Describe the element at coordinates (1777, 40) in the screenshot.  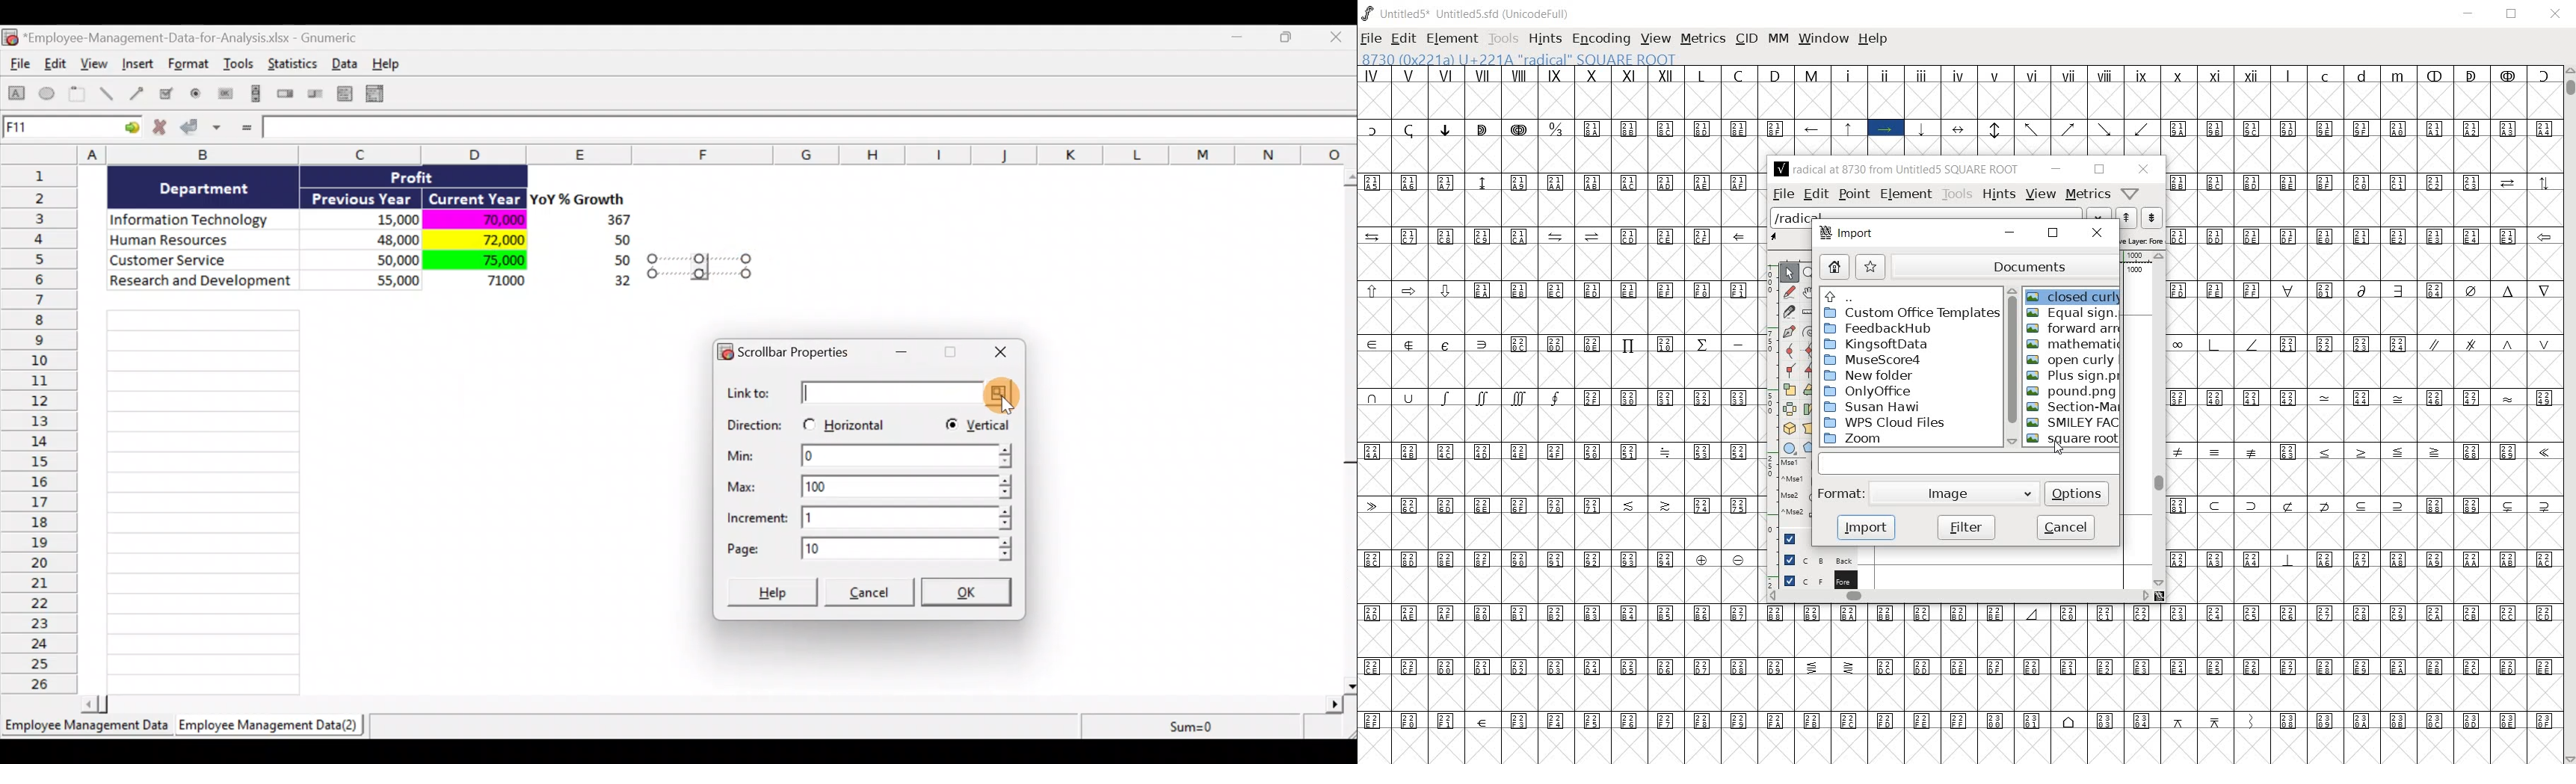
I see `MM` at that location.